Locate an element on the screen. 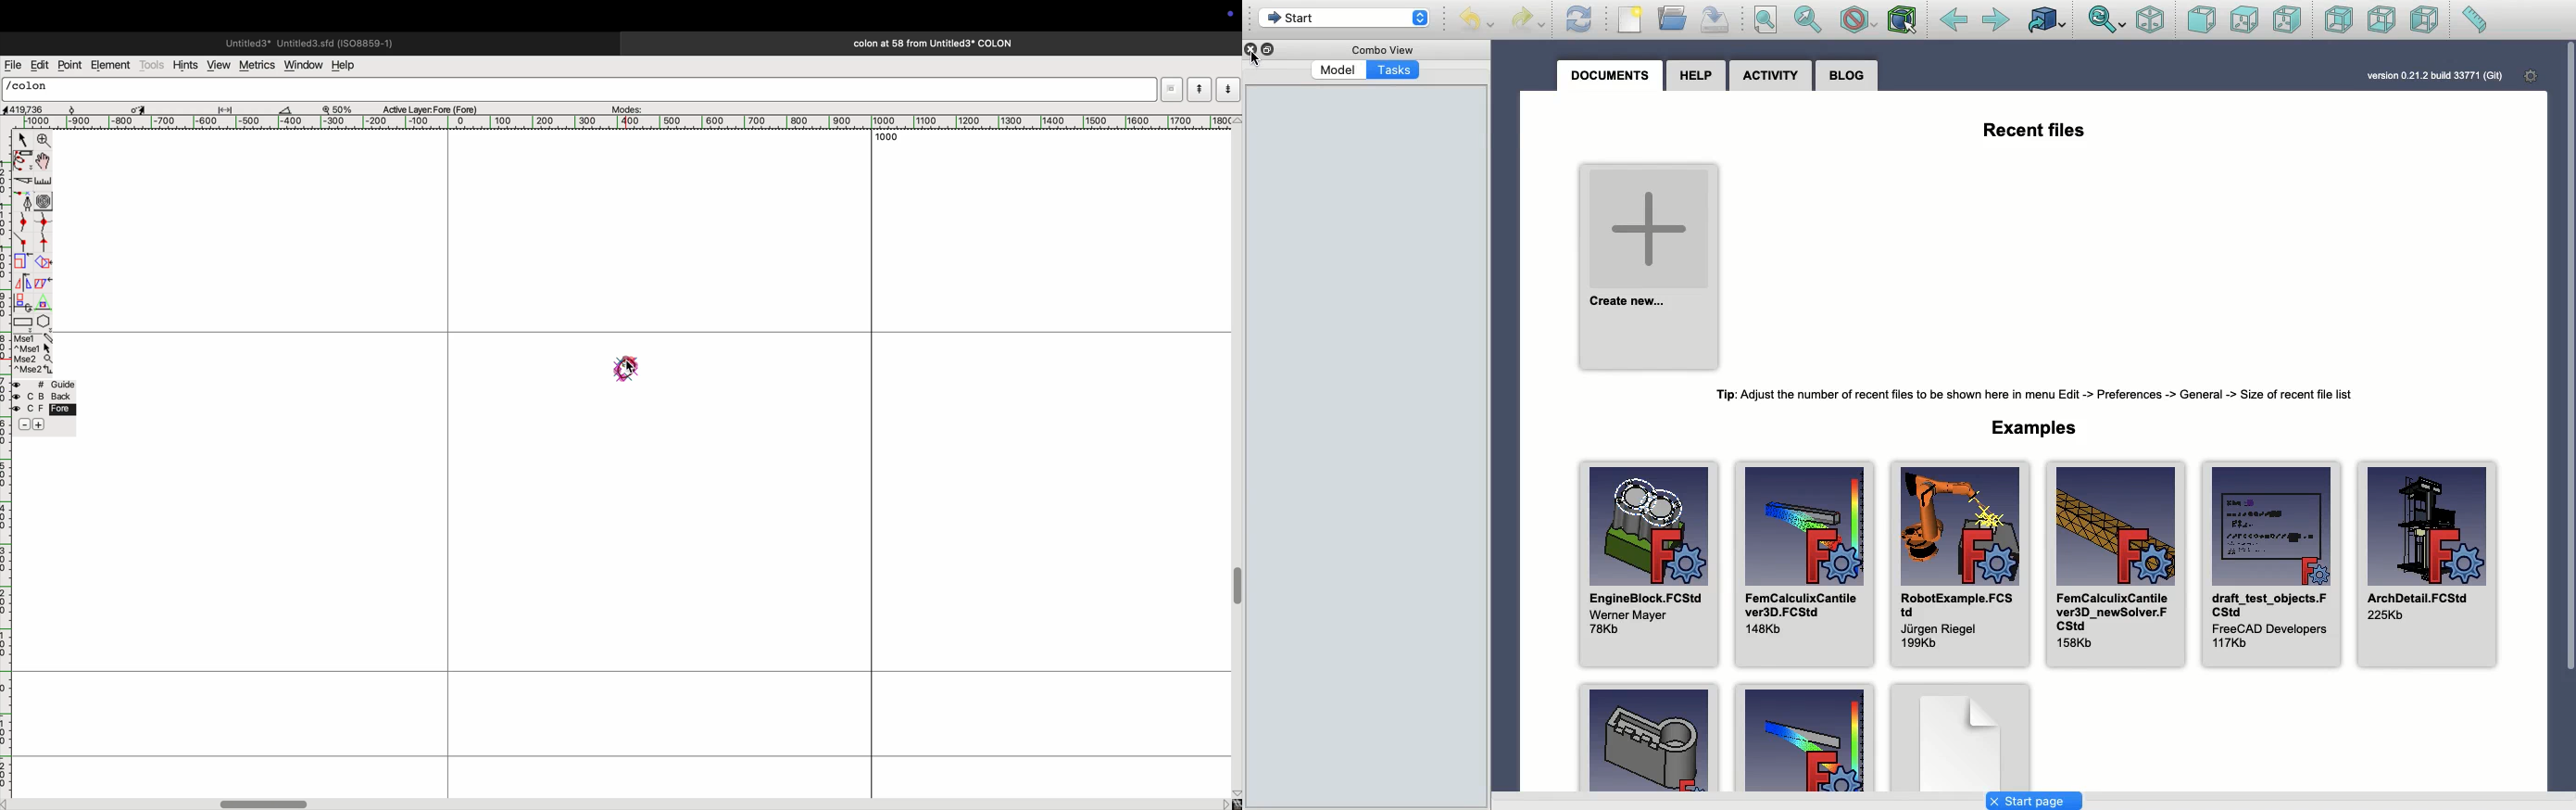  adjust is located at coordinates (229, 107).